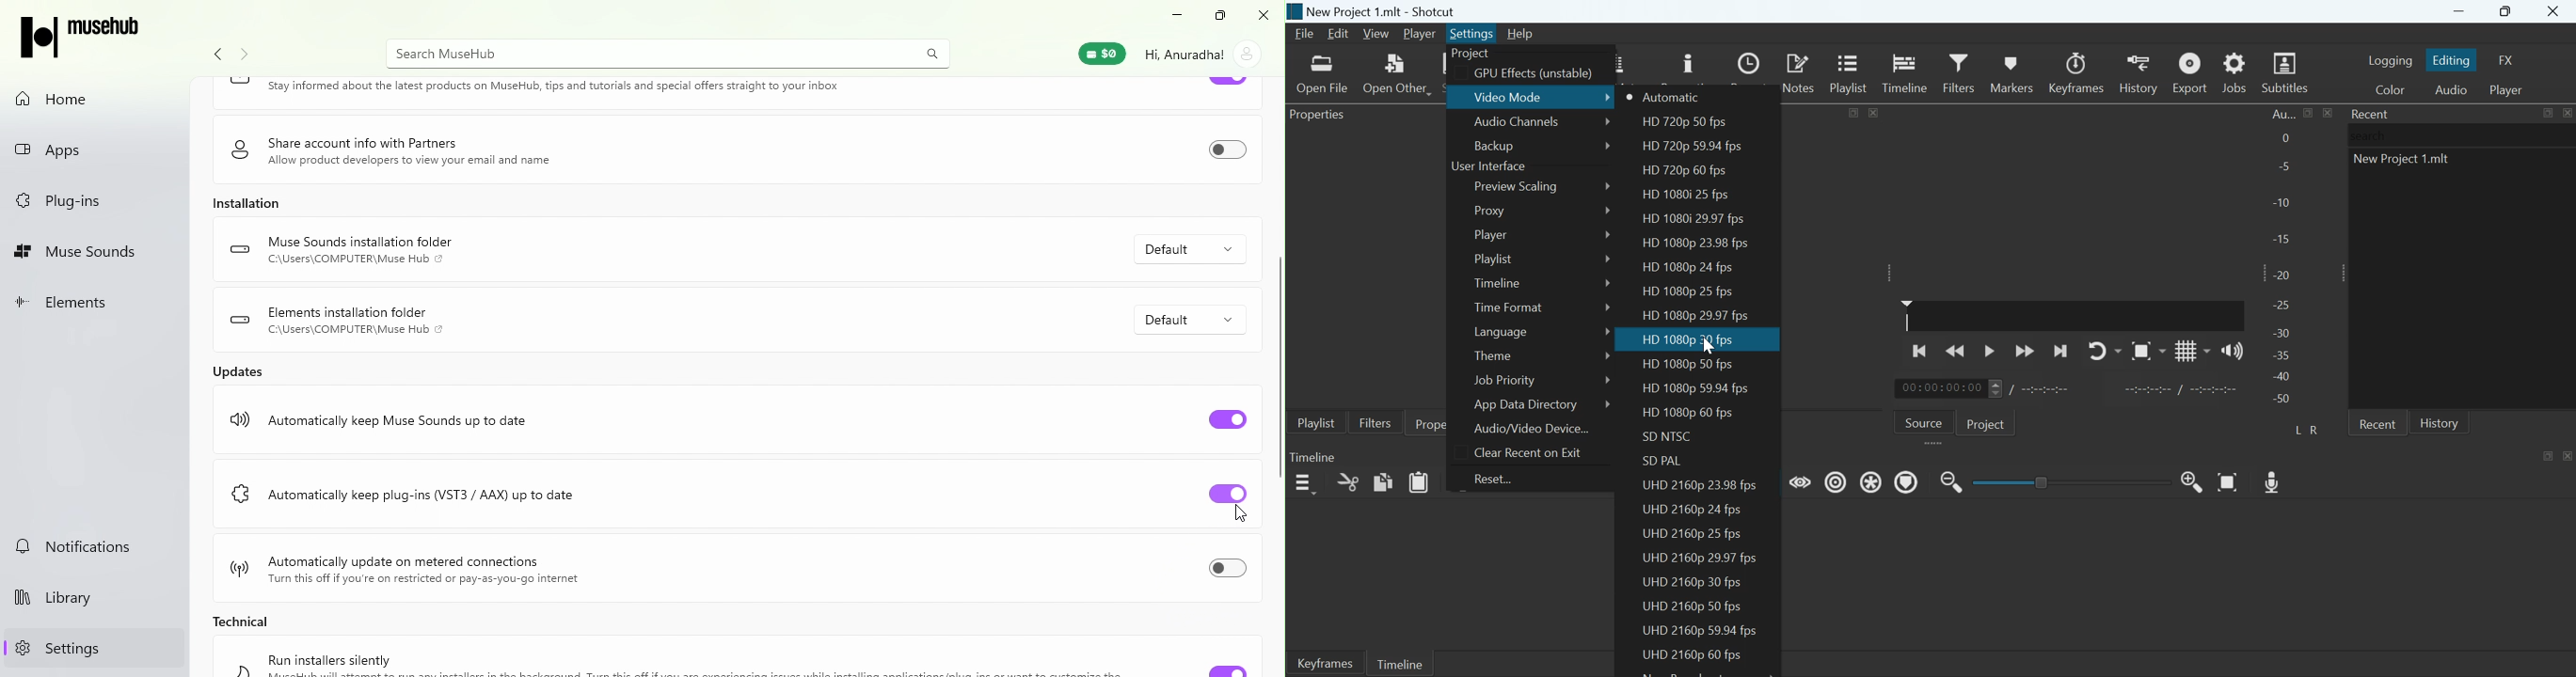 Image resolution: width=2576 pixels, height=700 pixels. Describe the element at coordinates (93, 154) in the screenshot. I see `Apps` at that location.